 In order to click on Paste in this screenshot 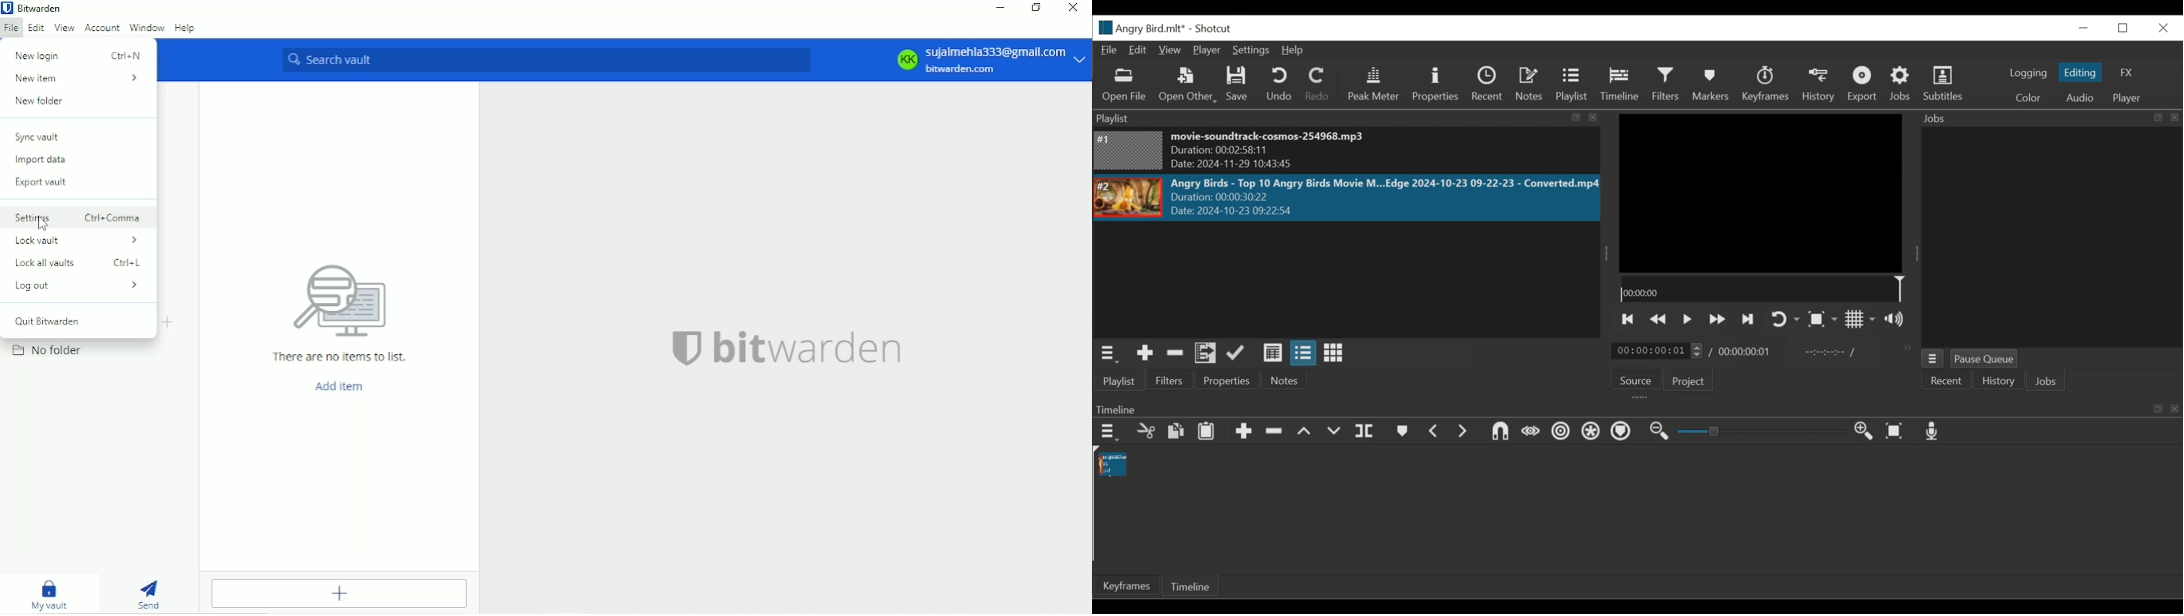, I will do `click(1207, 431)`.